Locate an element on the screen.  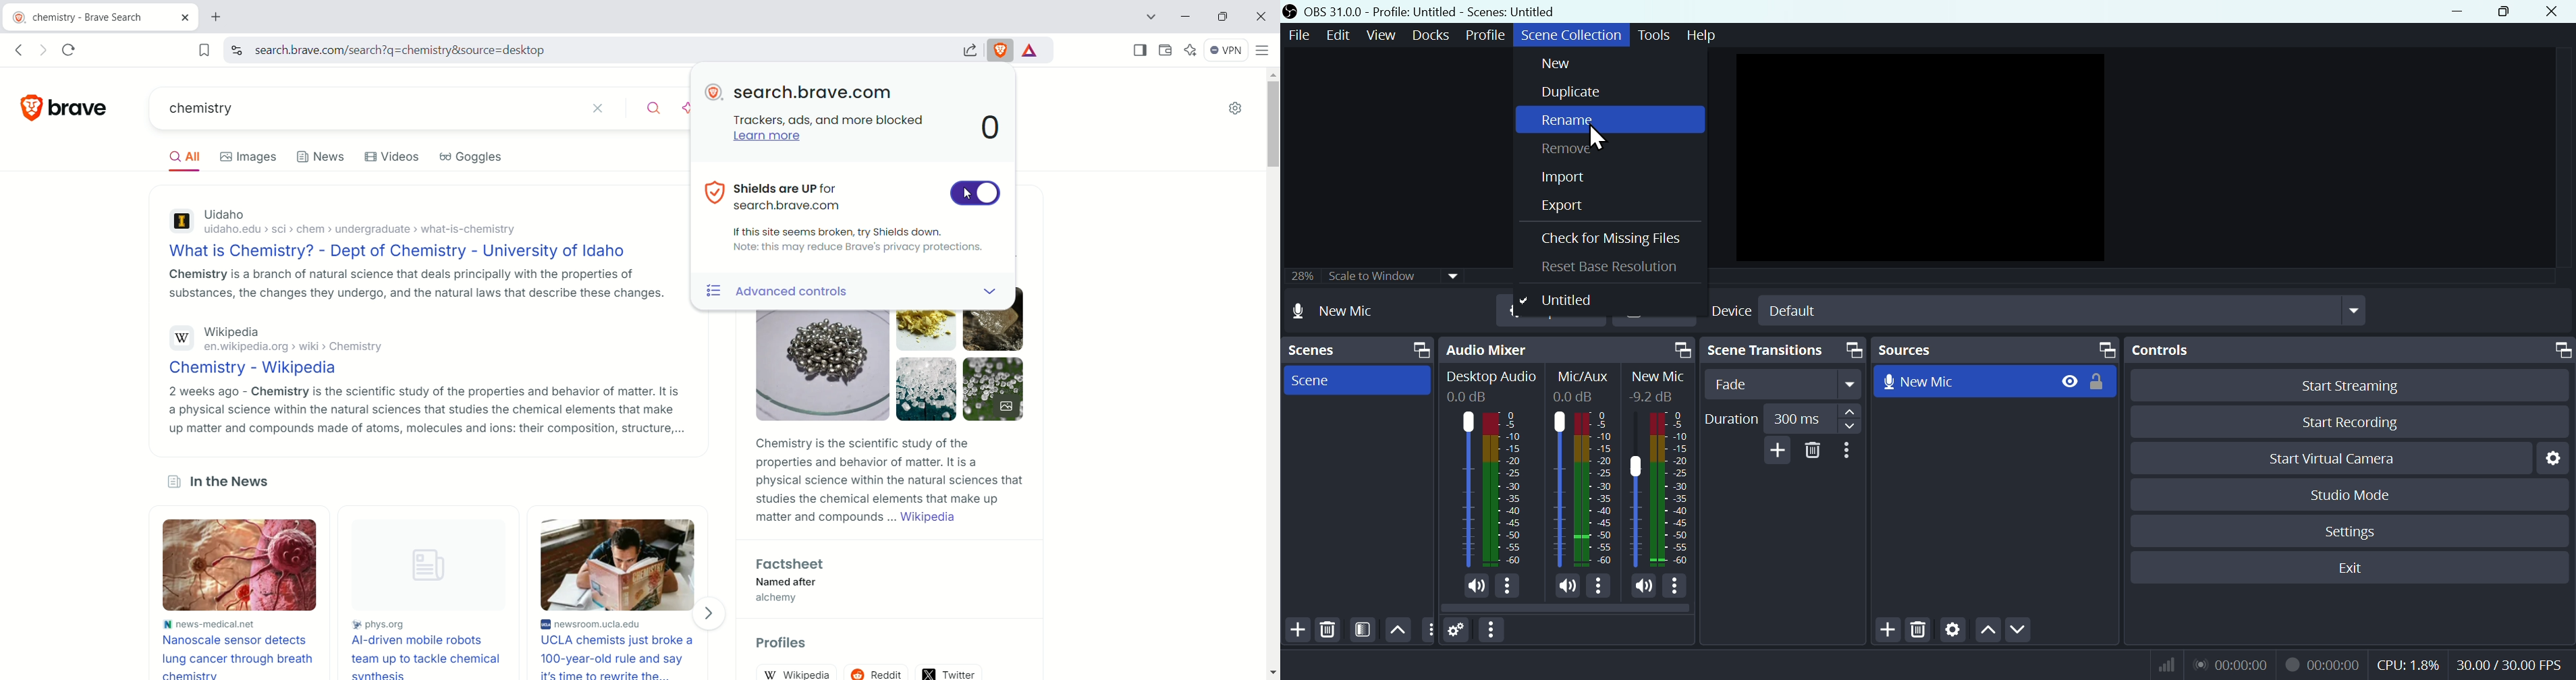
25% scale to window is located at coordinates (1369, 278).